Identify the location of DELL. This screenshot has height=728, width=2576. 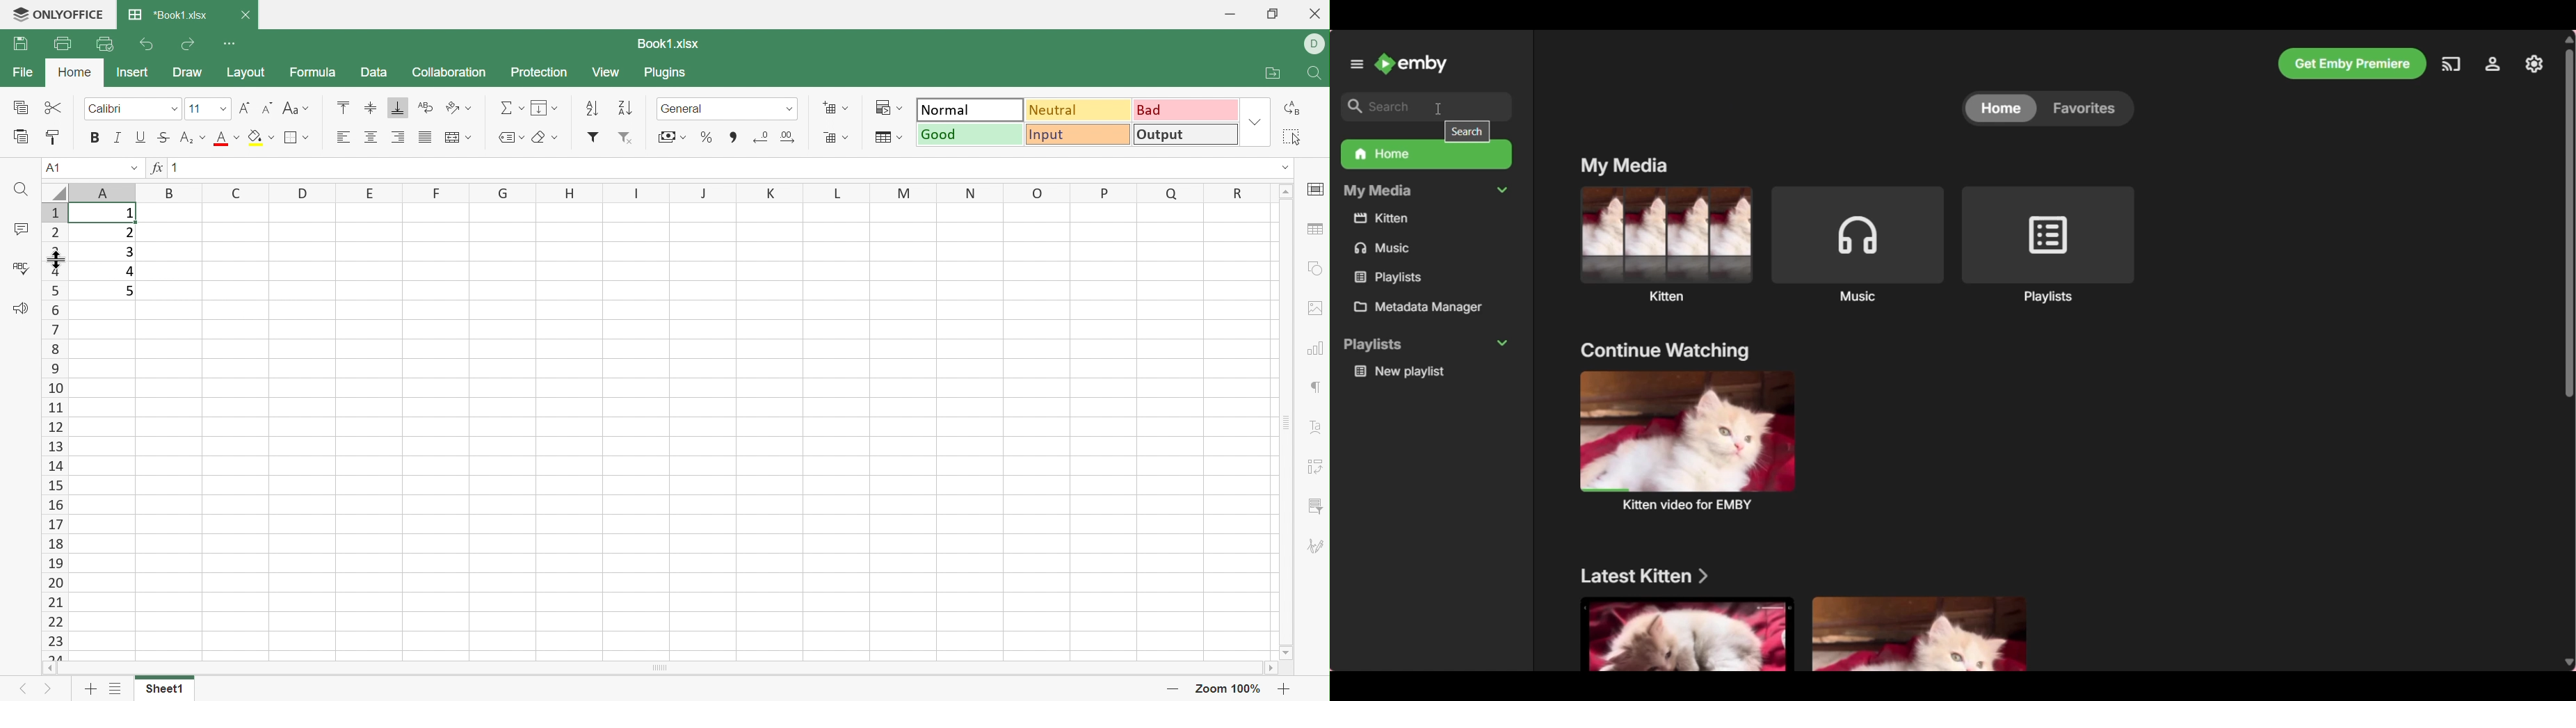
(1314, 45).